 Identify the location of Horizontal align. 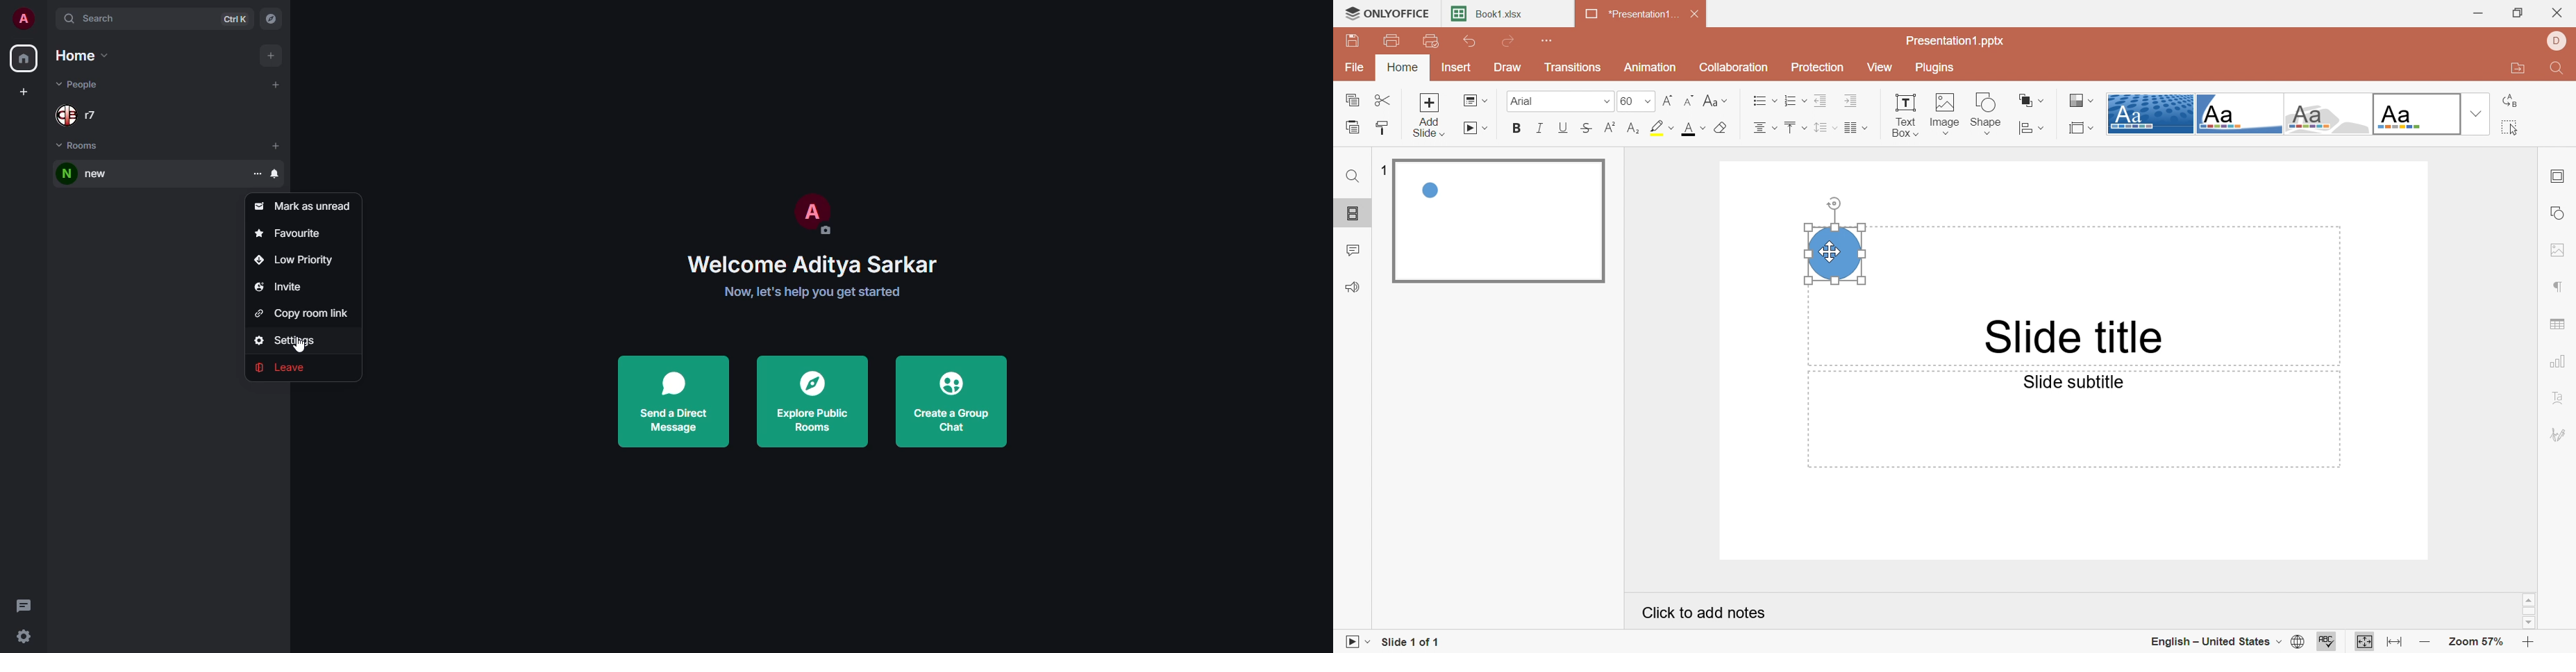
(1765, 128).